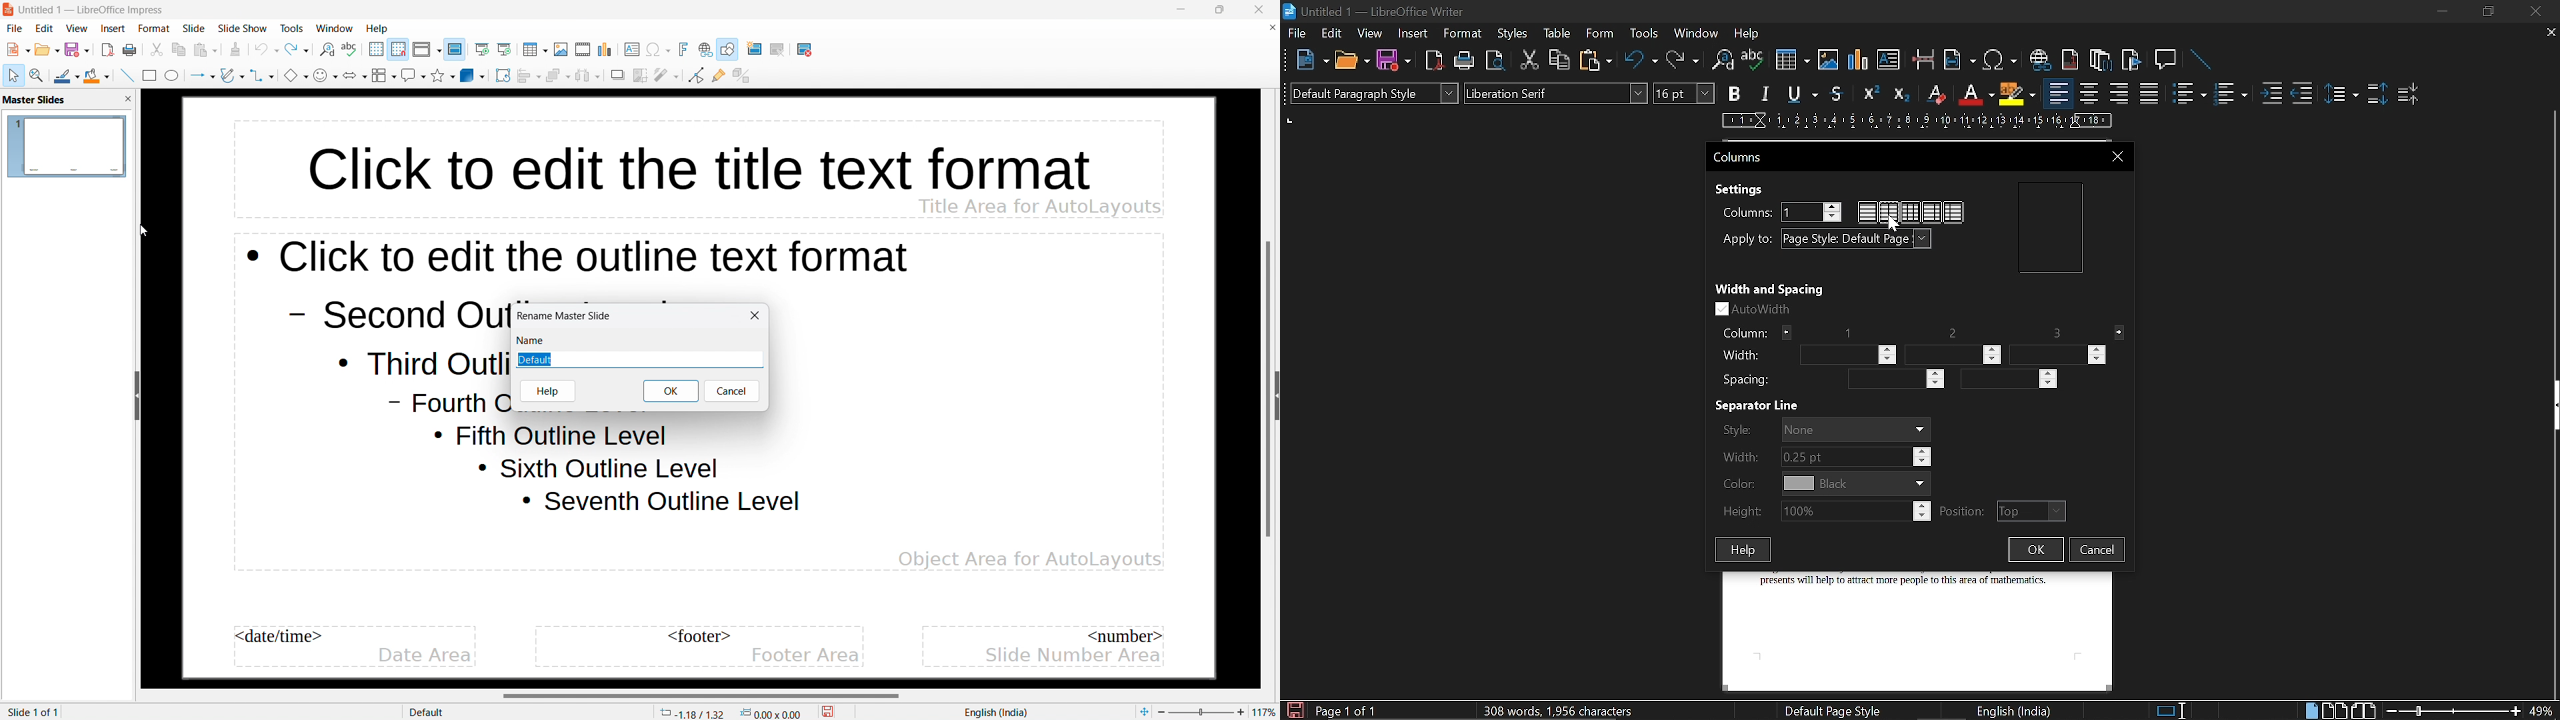 This screenshot has width=2576, height=728. Describe the element at coordinates (1143, 711) in the screenshot. I see `fit to page` at that location.